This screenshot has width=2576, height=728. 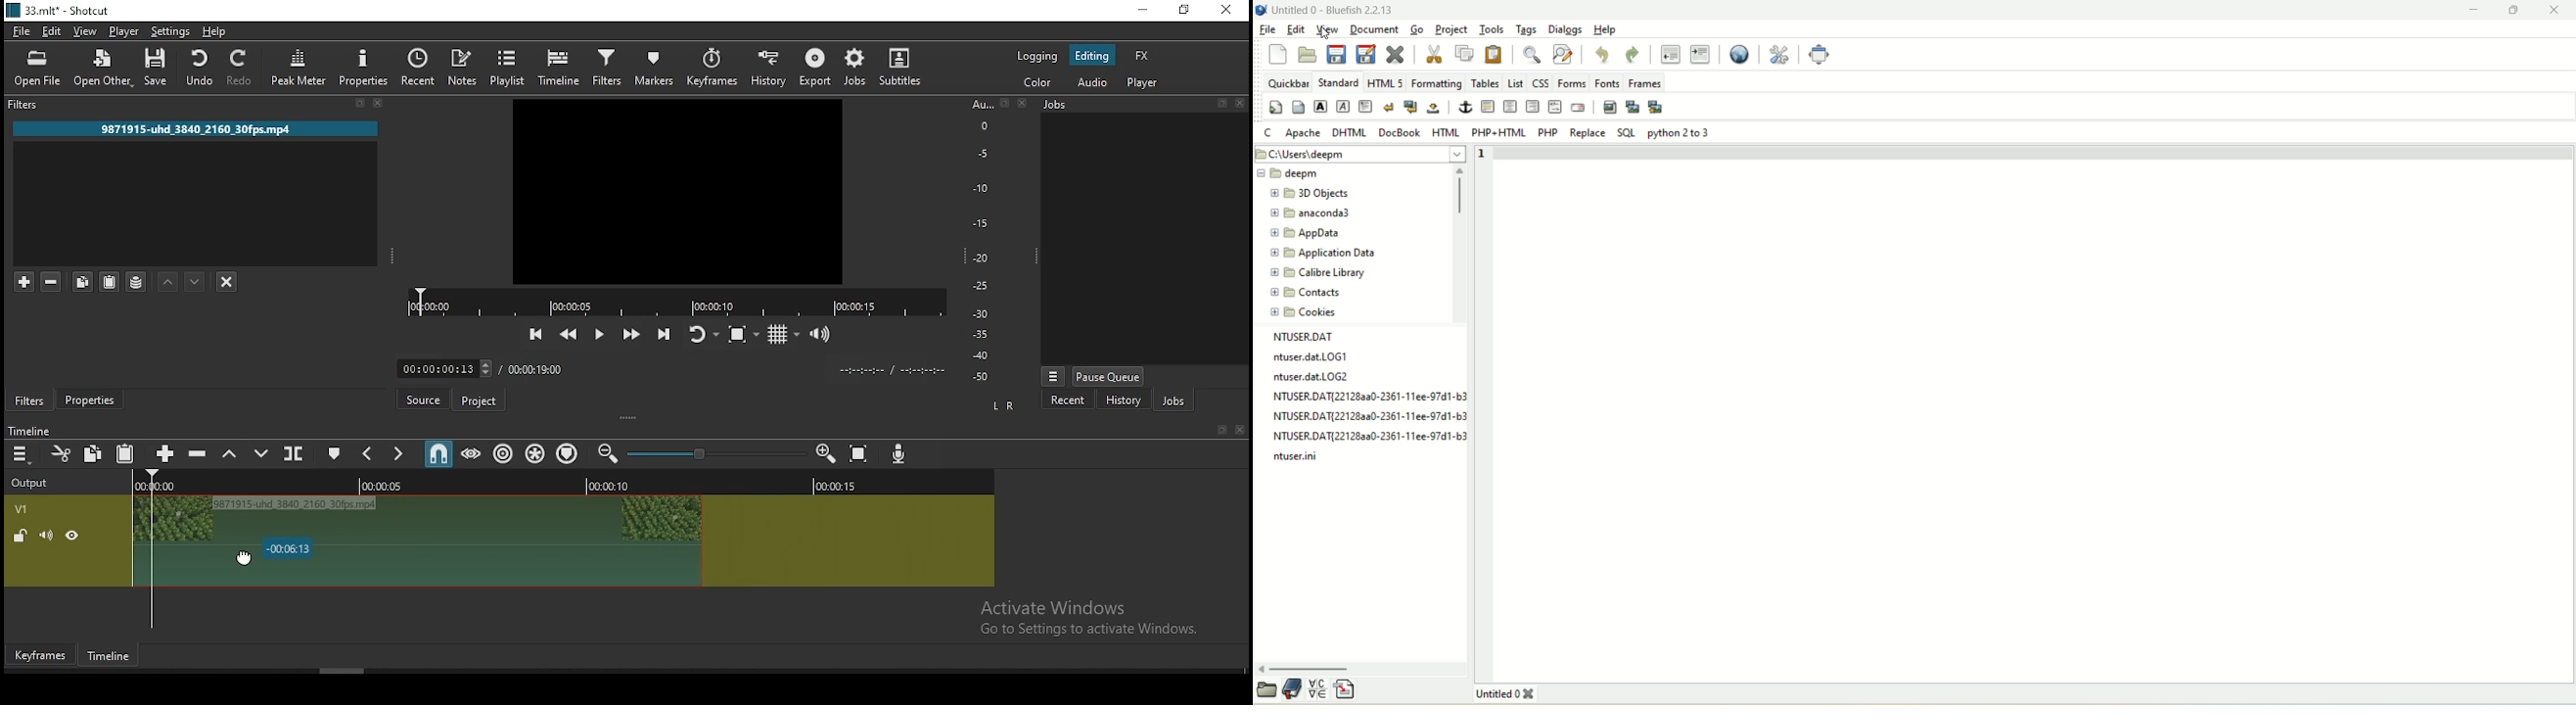 What do you see at coordinates (1484, 154) in the screenshot?
I see `line number` at bounding box center [1484, 154].